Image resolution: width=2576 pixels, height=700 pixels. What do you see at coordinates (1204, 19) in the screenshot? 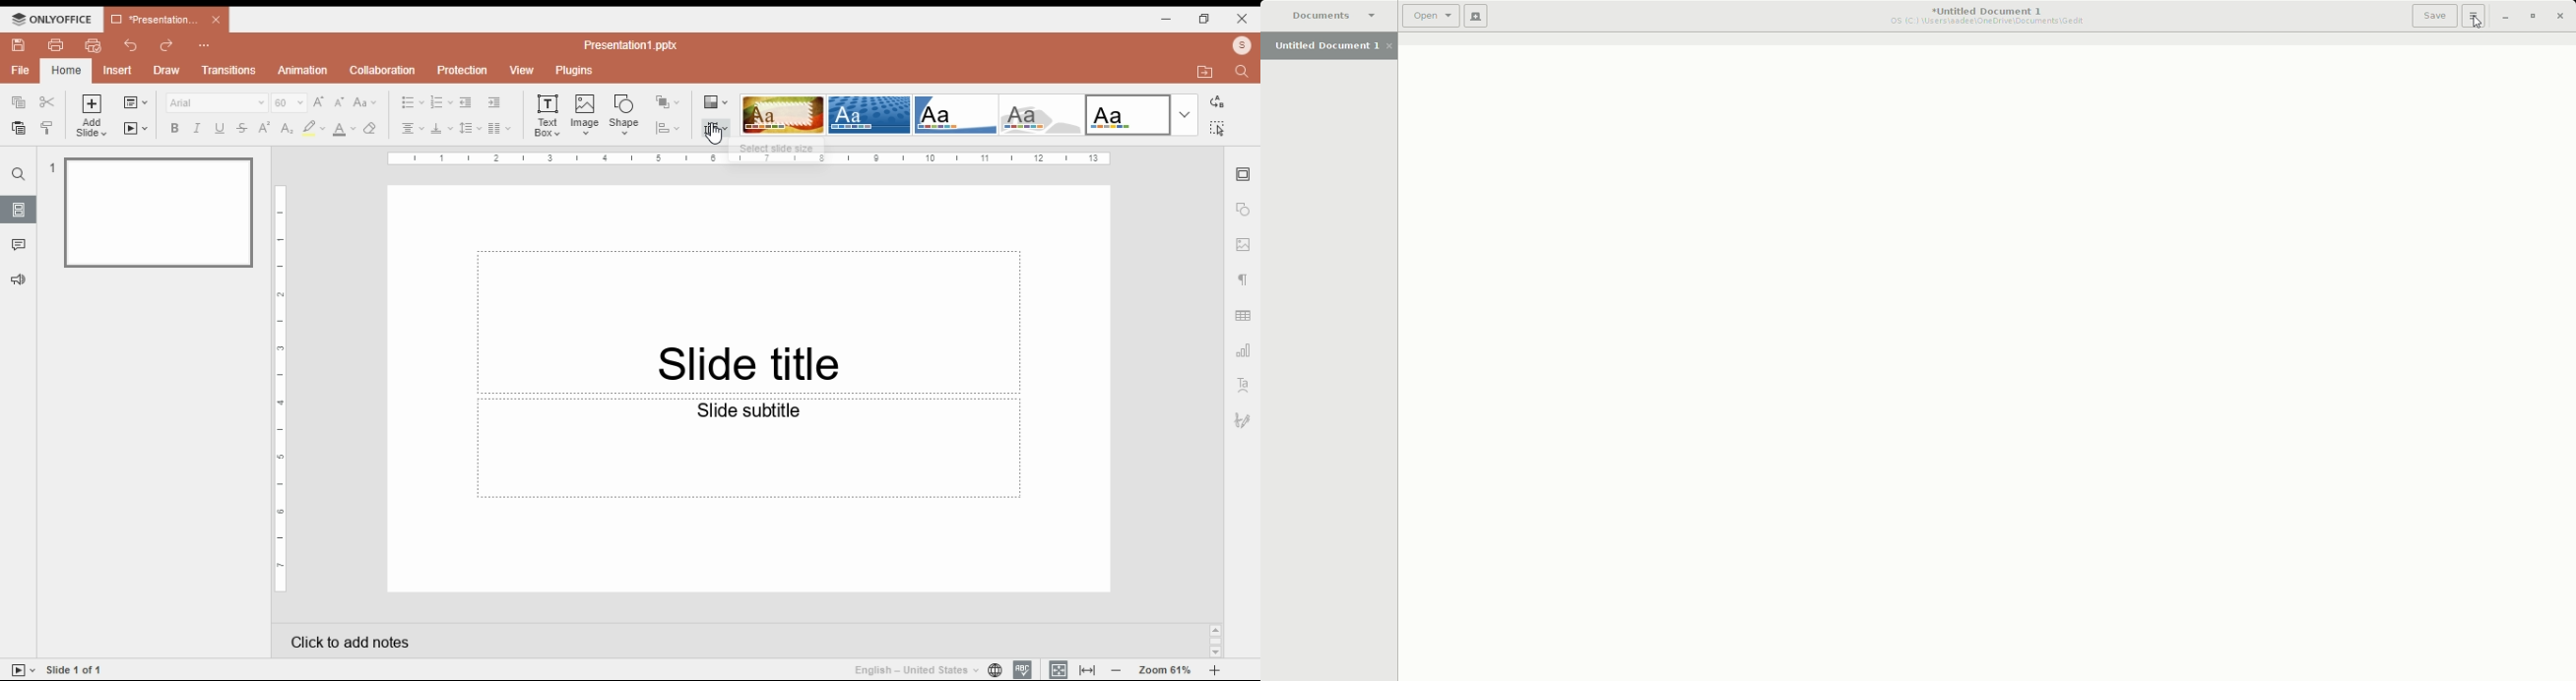
I see `restore` at bounding box center [1204, 19].